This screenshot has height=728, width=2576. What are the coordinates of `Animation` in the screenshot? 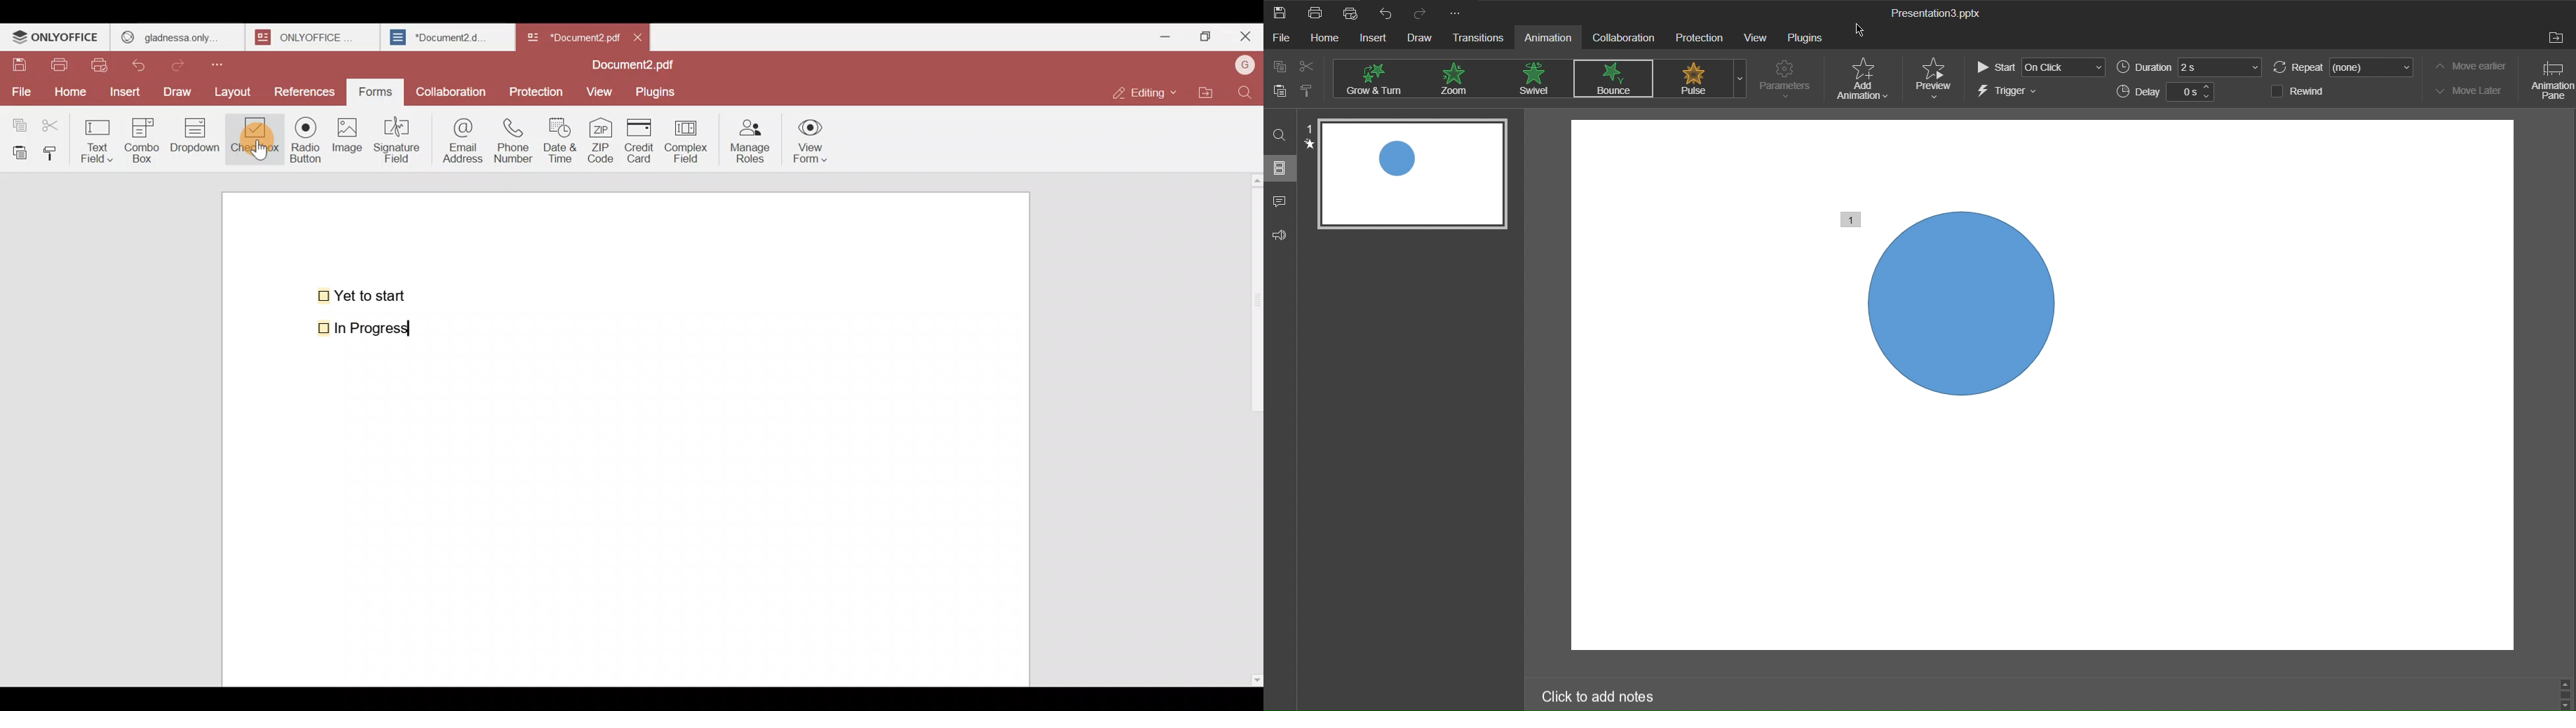 It's located at (1552, 39).